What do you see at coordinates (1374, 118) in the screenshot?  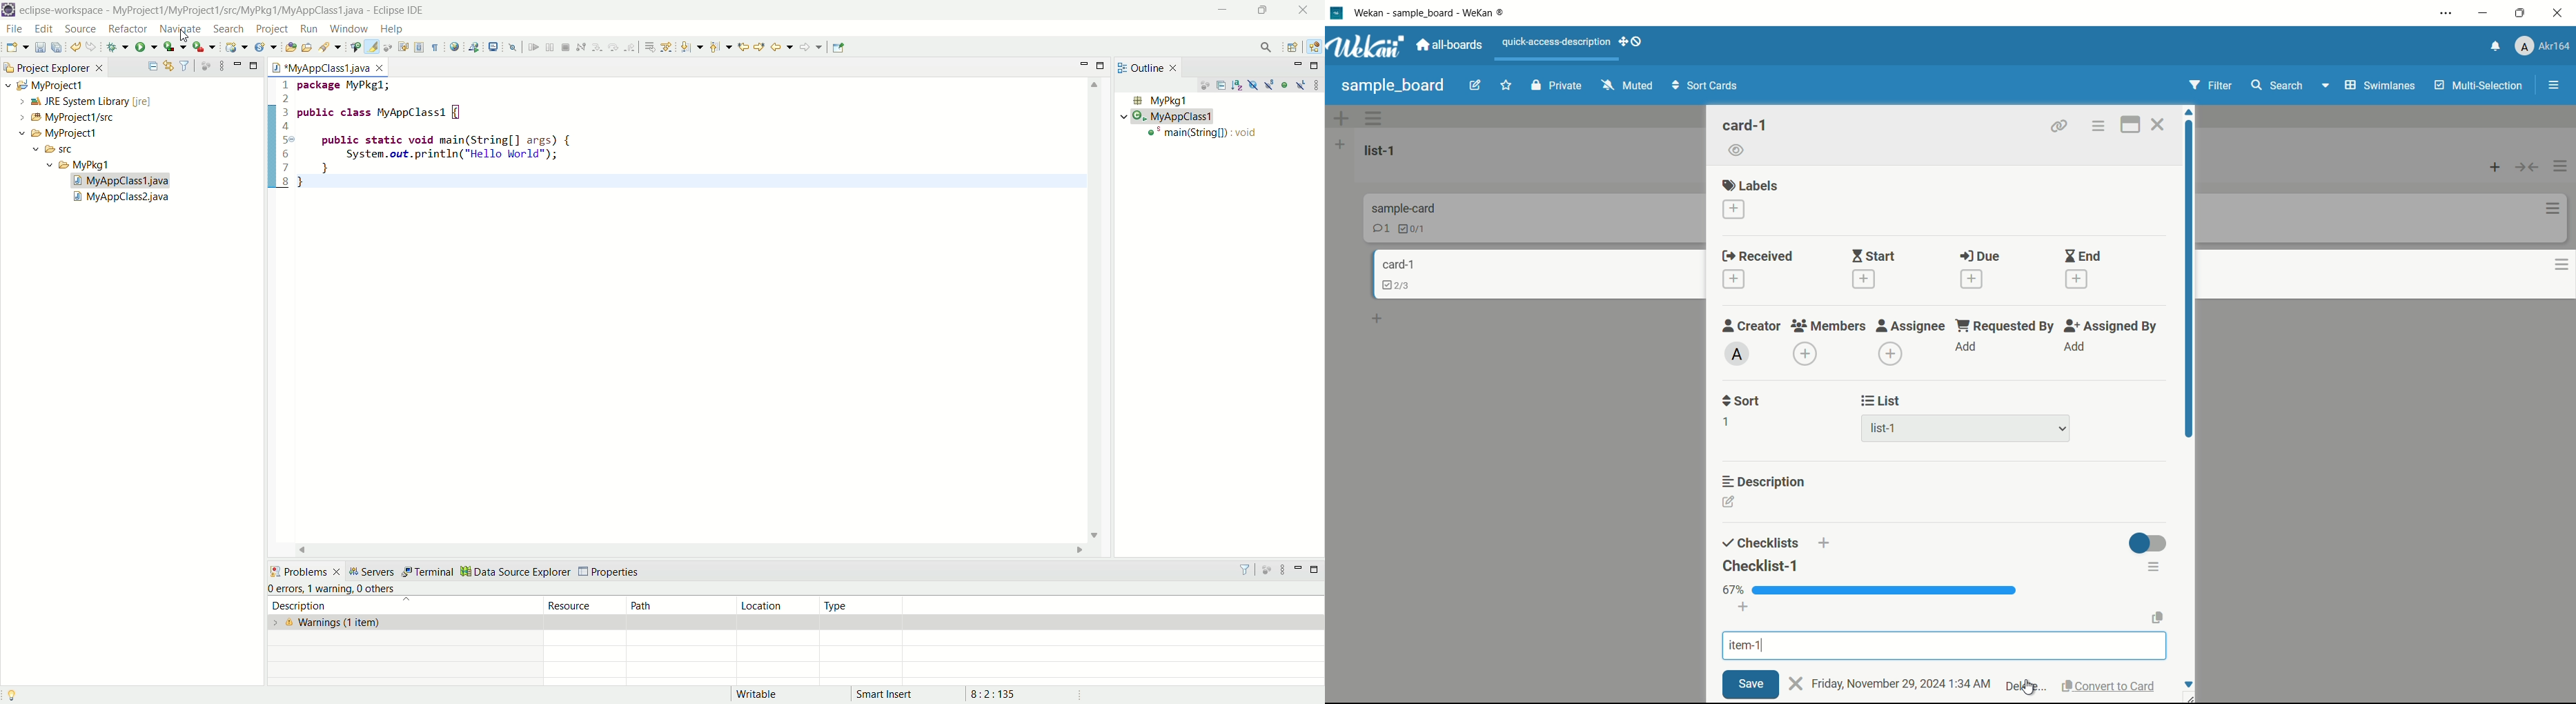 I see `swimlane actions` at bounding box center [1374, 118].